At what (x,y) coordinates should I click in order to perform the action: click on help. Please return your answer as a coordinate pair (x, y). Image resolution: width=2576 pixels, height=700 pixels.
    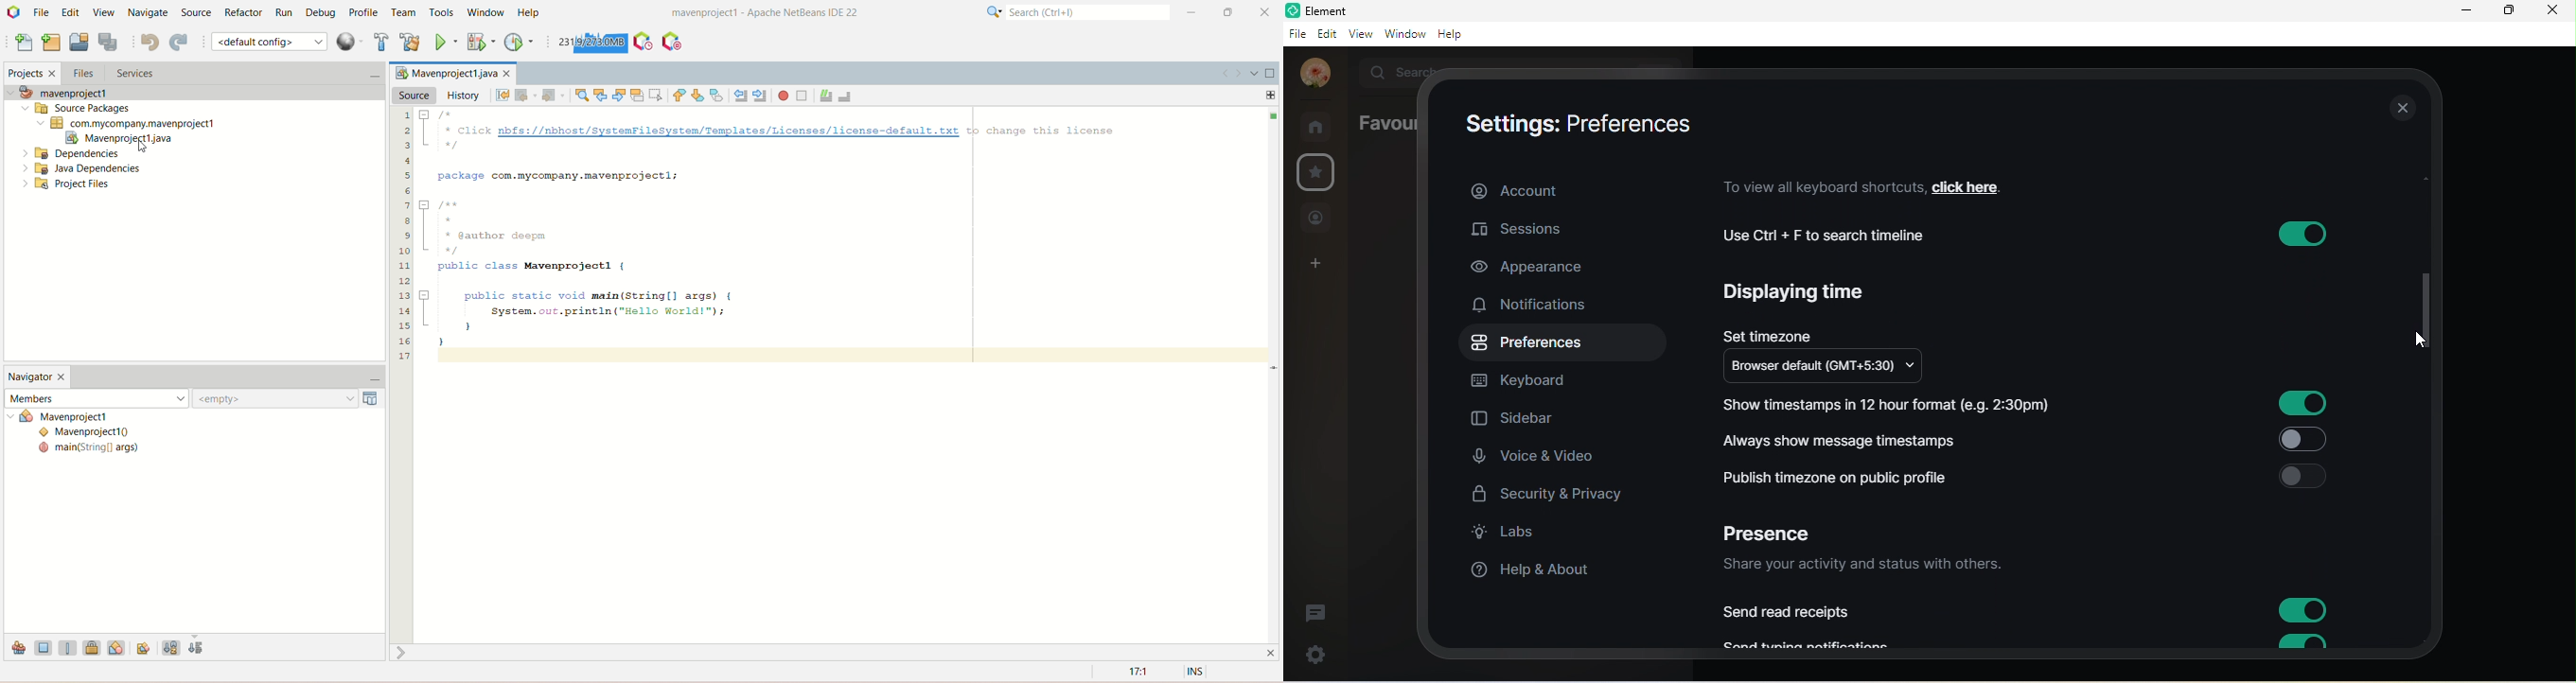
    Looking at the image, I should click on (1456, 36).